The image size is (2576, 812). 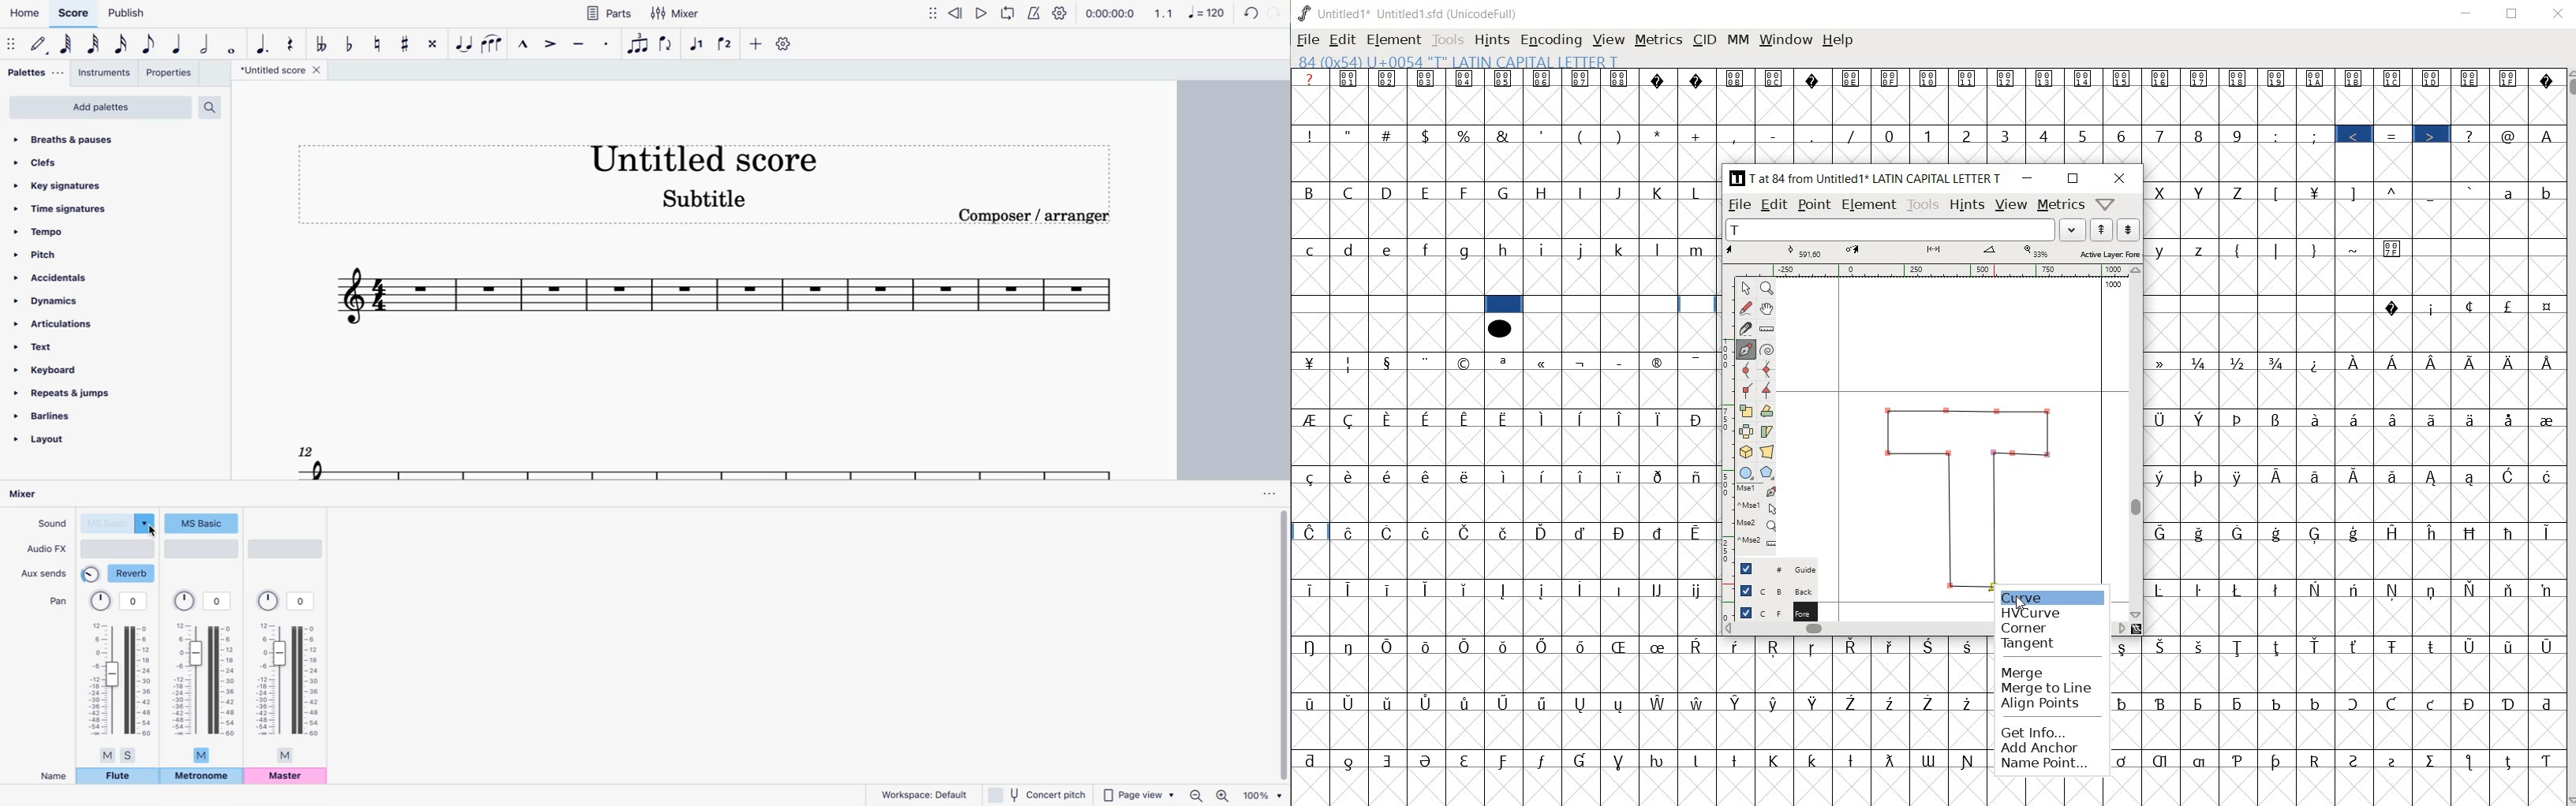 What do you see at coordinates (698, 45) in the screenshot?
I see `voice 1` at bounding box center [698, 45].